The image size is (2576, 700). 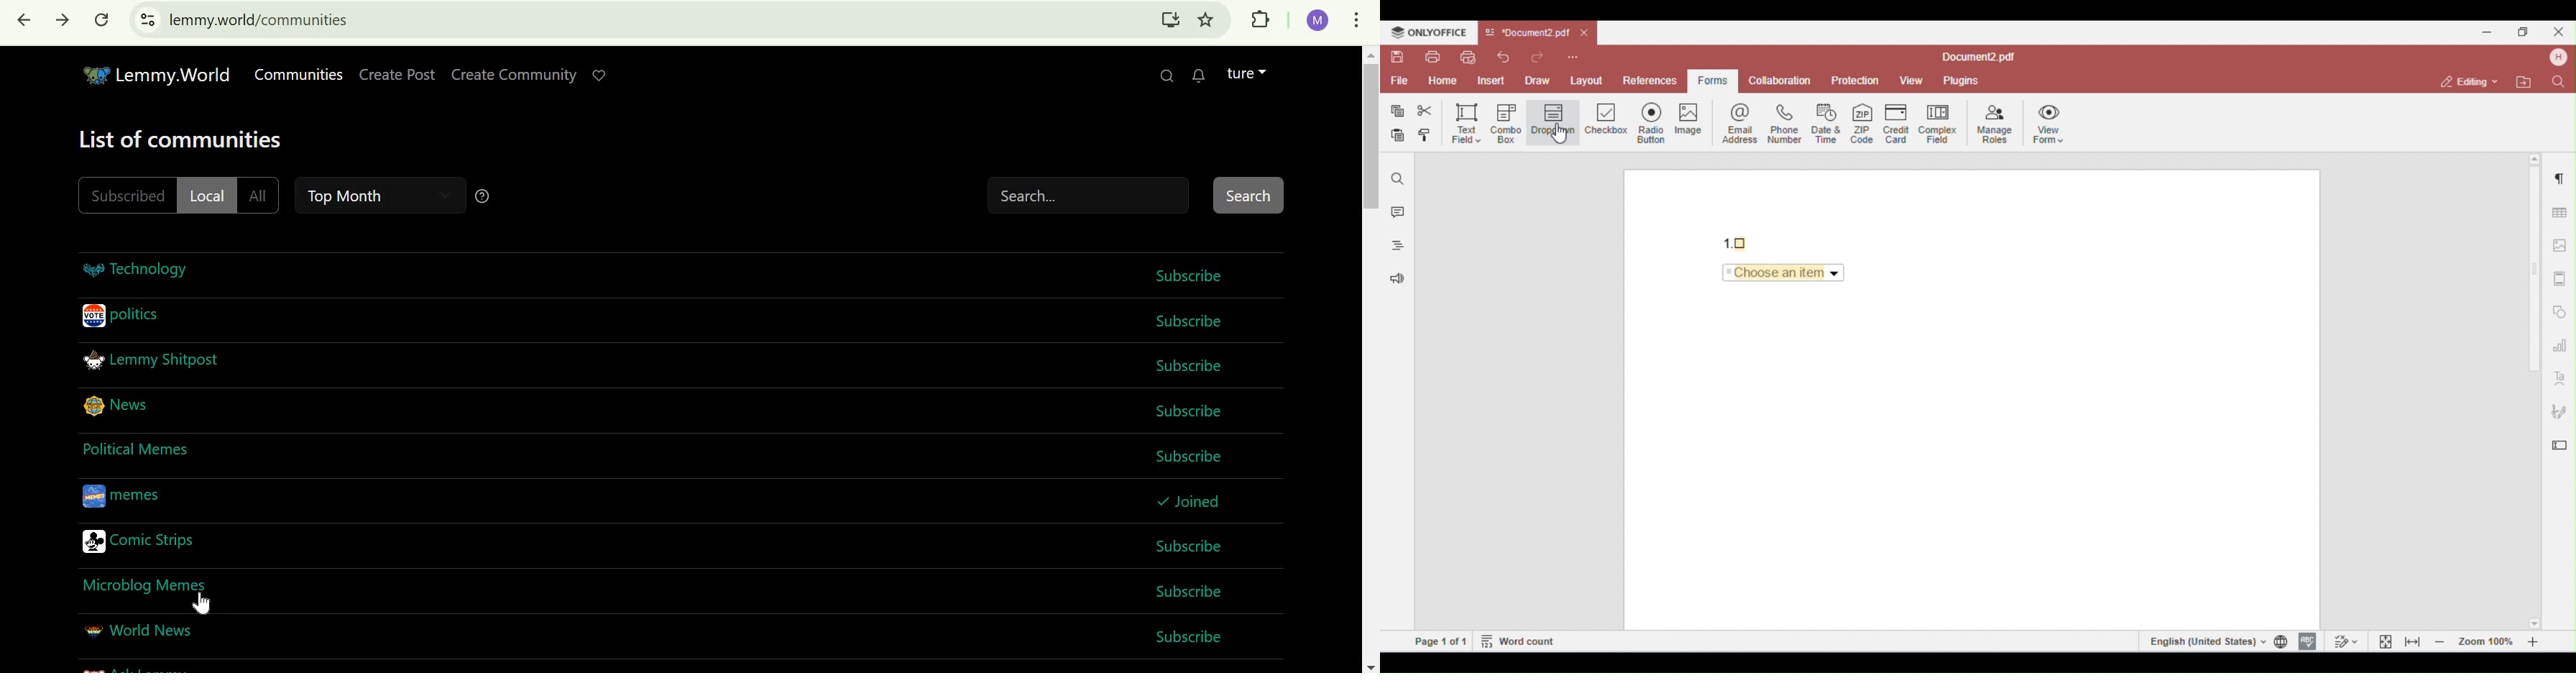 I want to click on scrollbar, so click(x=1370, y=360).